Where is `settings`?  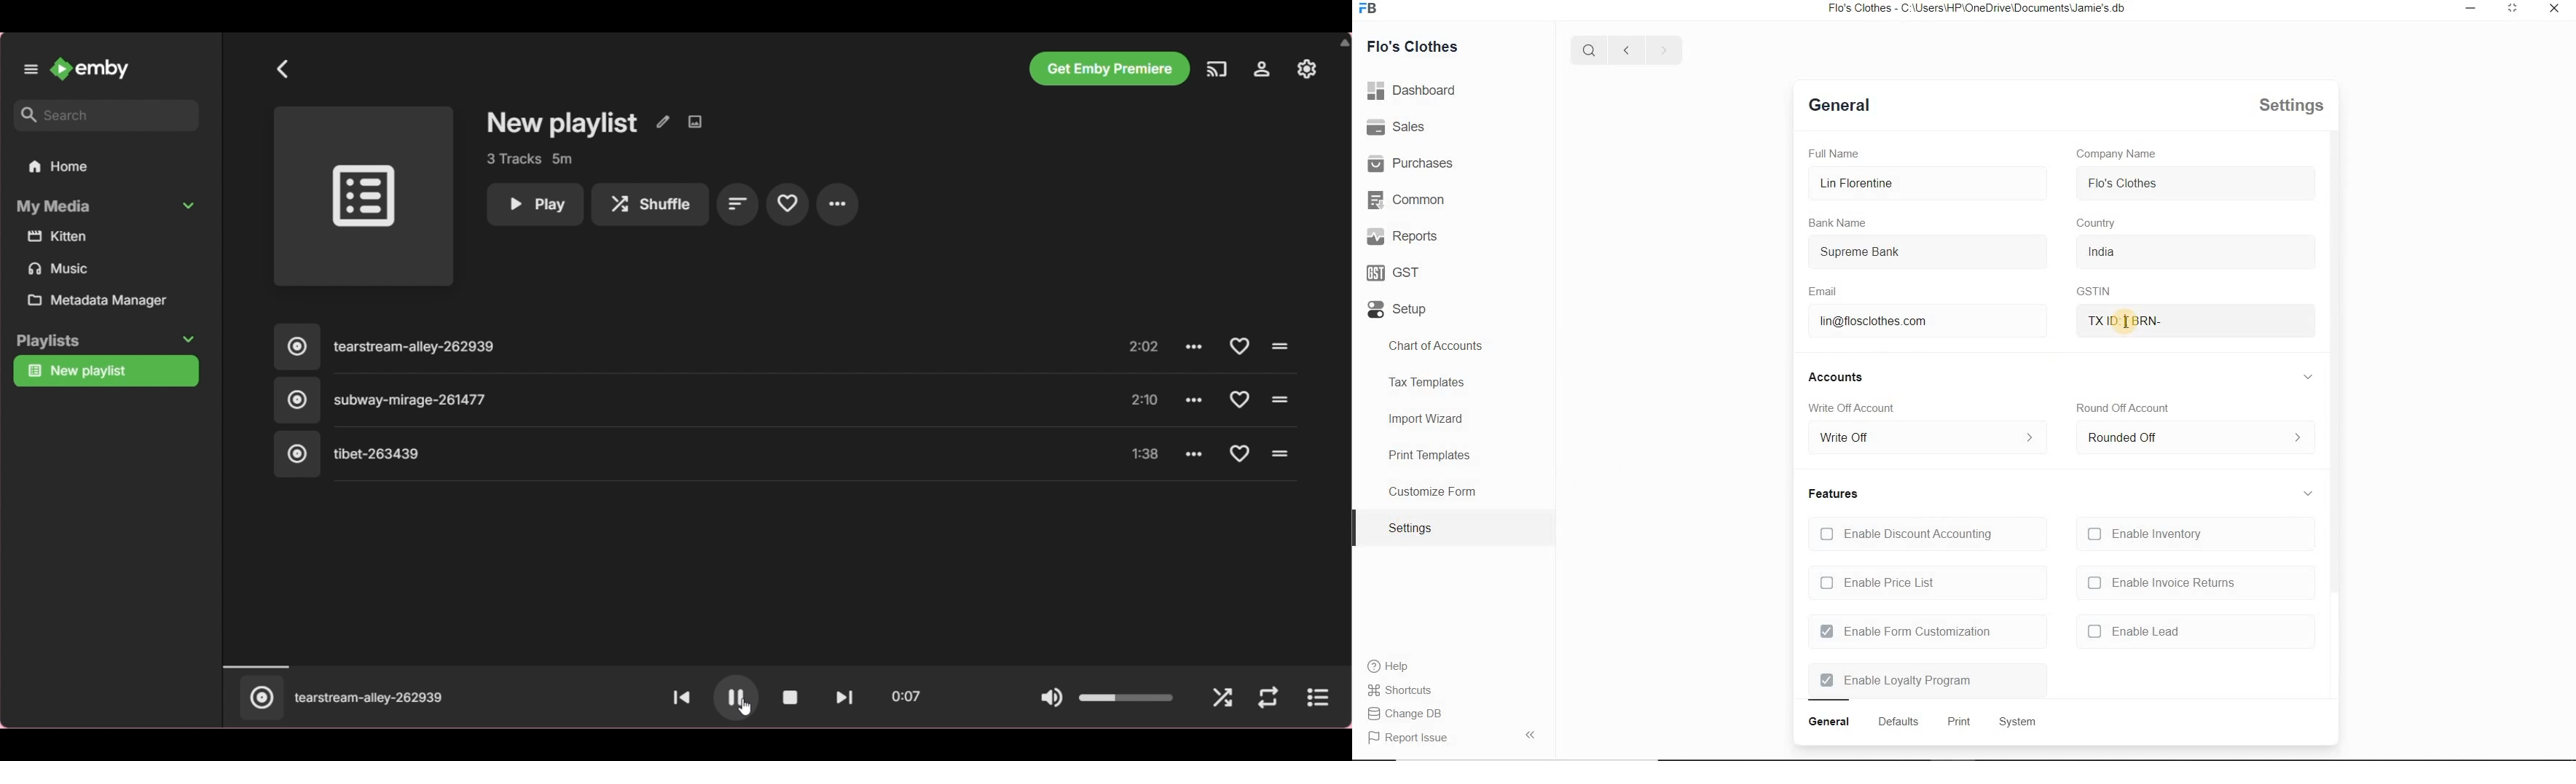
settings is located at coordinates (2285, 106).